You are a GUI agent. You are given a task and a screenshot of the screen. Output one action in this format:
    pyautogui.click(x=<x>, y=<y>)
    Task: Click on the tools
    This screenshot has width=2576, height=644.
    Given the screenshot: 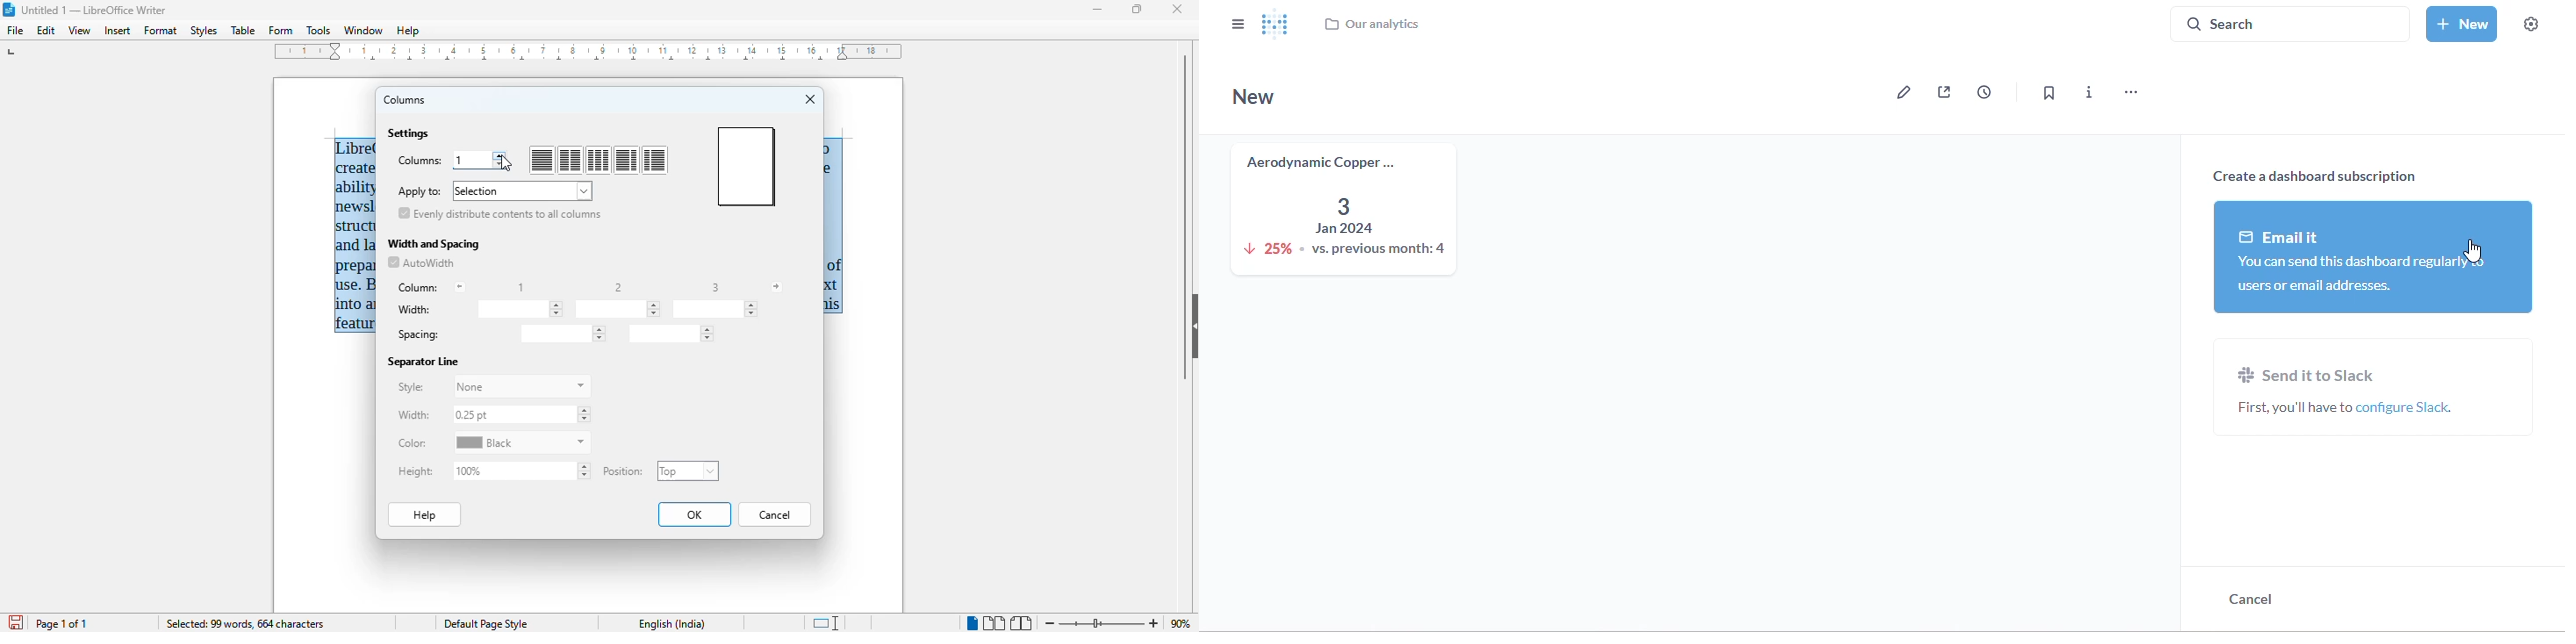 What is the action you would take?
    pyautogui.click(x=318, y=30)
    